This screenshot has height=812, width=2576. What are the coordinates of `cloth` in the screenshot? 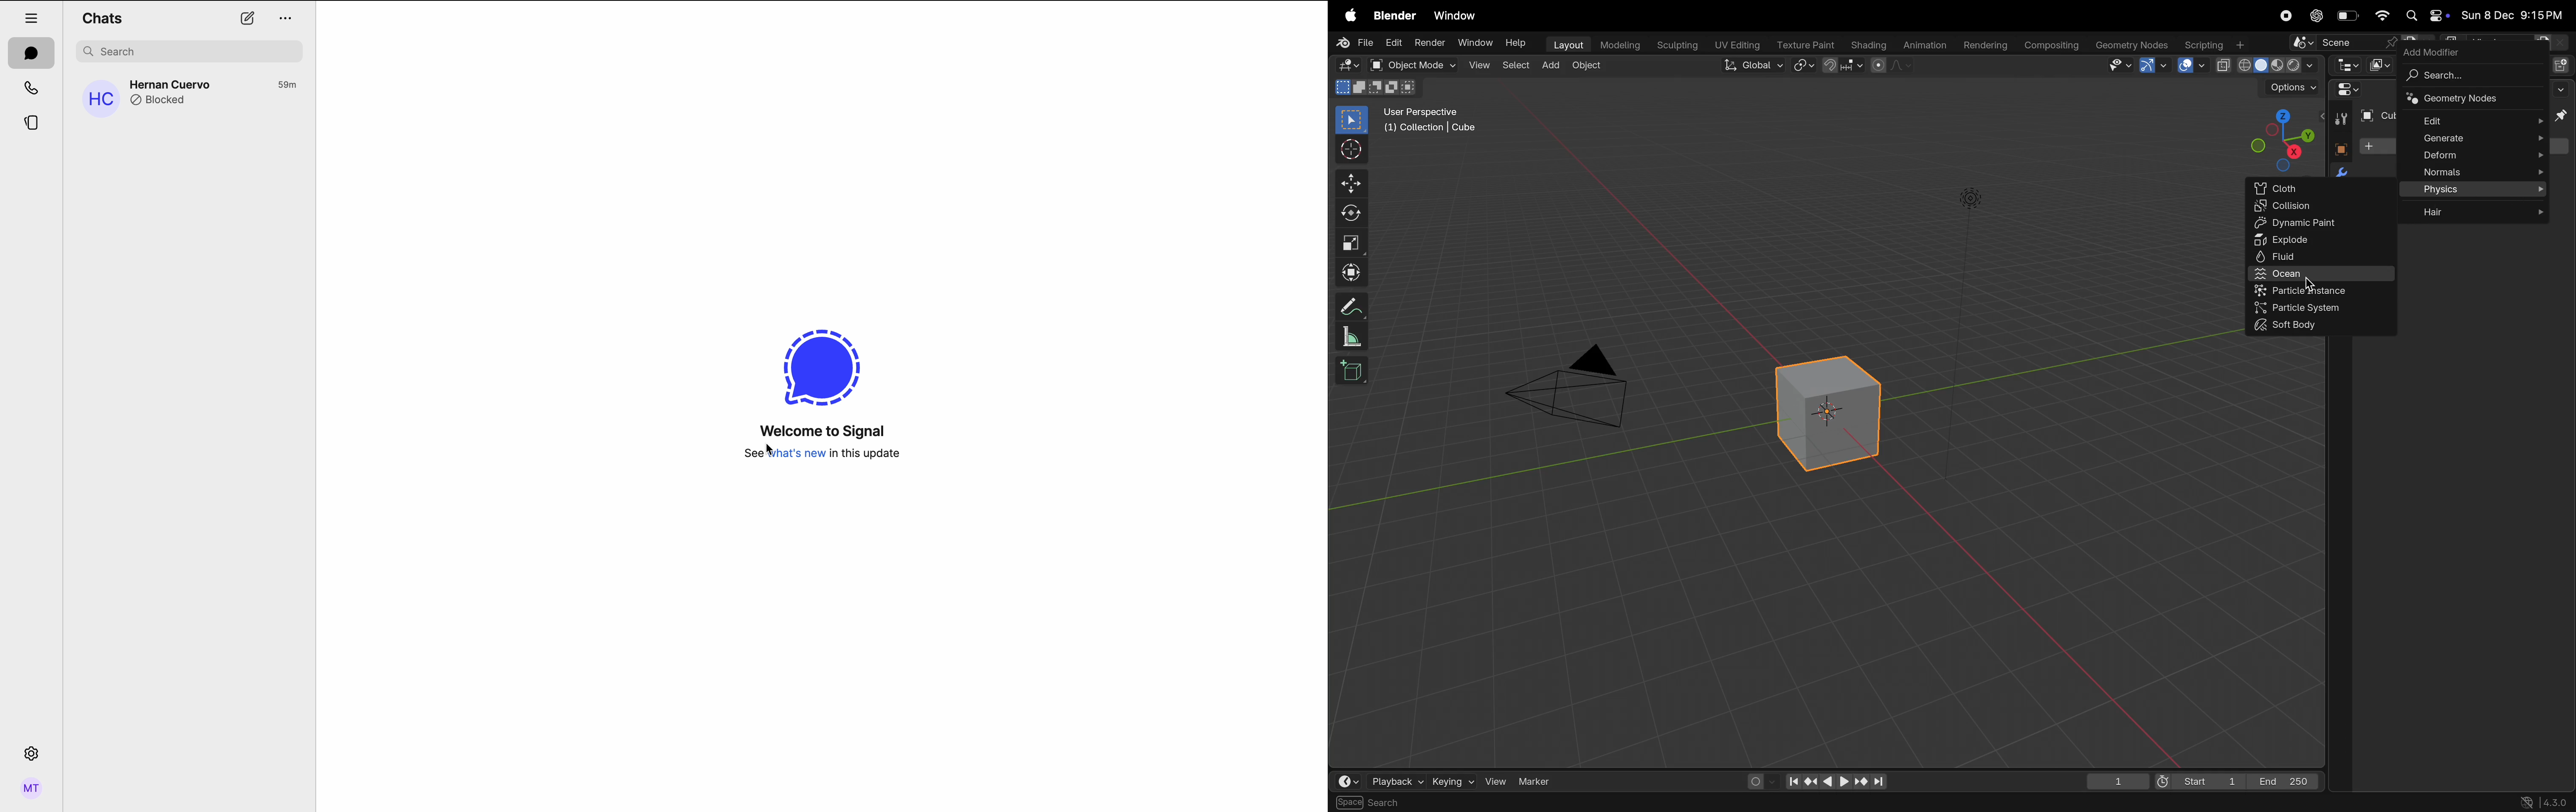 It's located at (2321, 187).